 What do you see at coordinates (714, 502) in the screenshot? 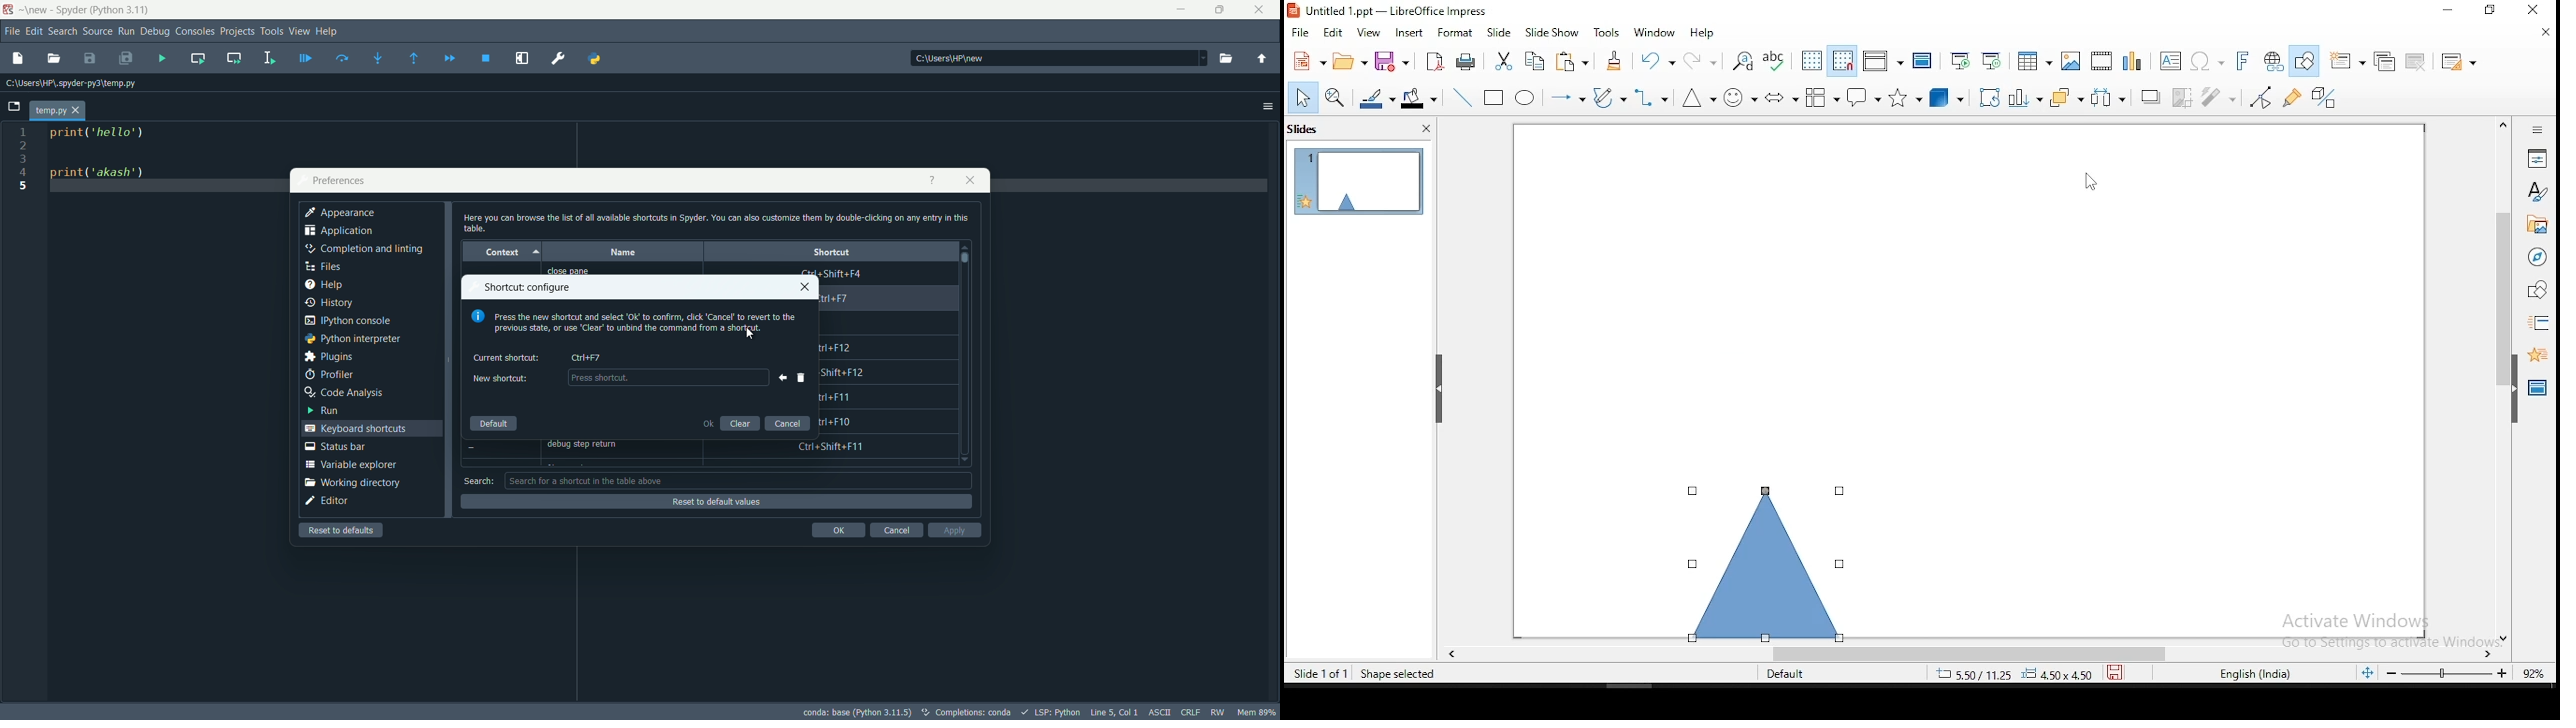
I see `reset to default values` at bounding box center [714, 502].